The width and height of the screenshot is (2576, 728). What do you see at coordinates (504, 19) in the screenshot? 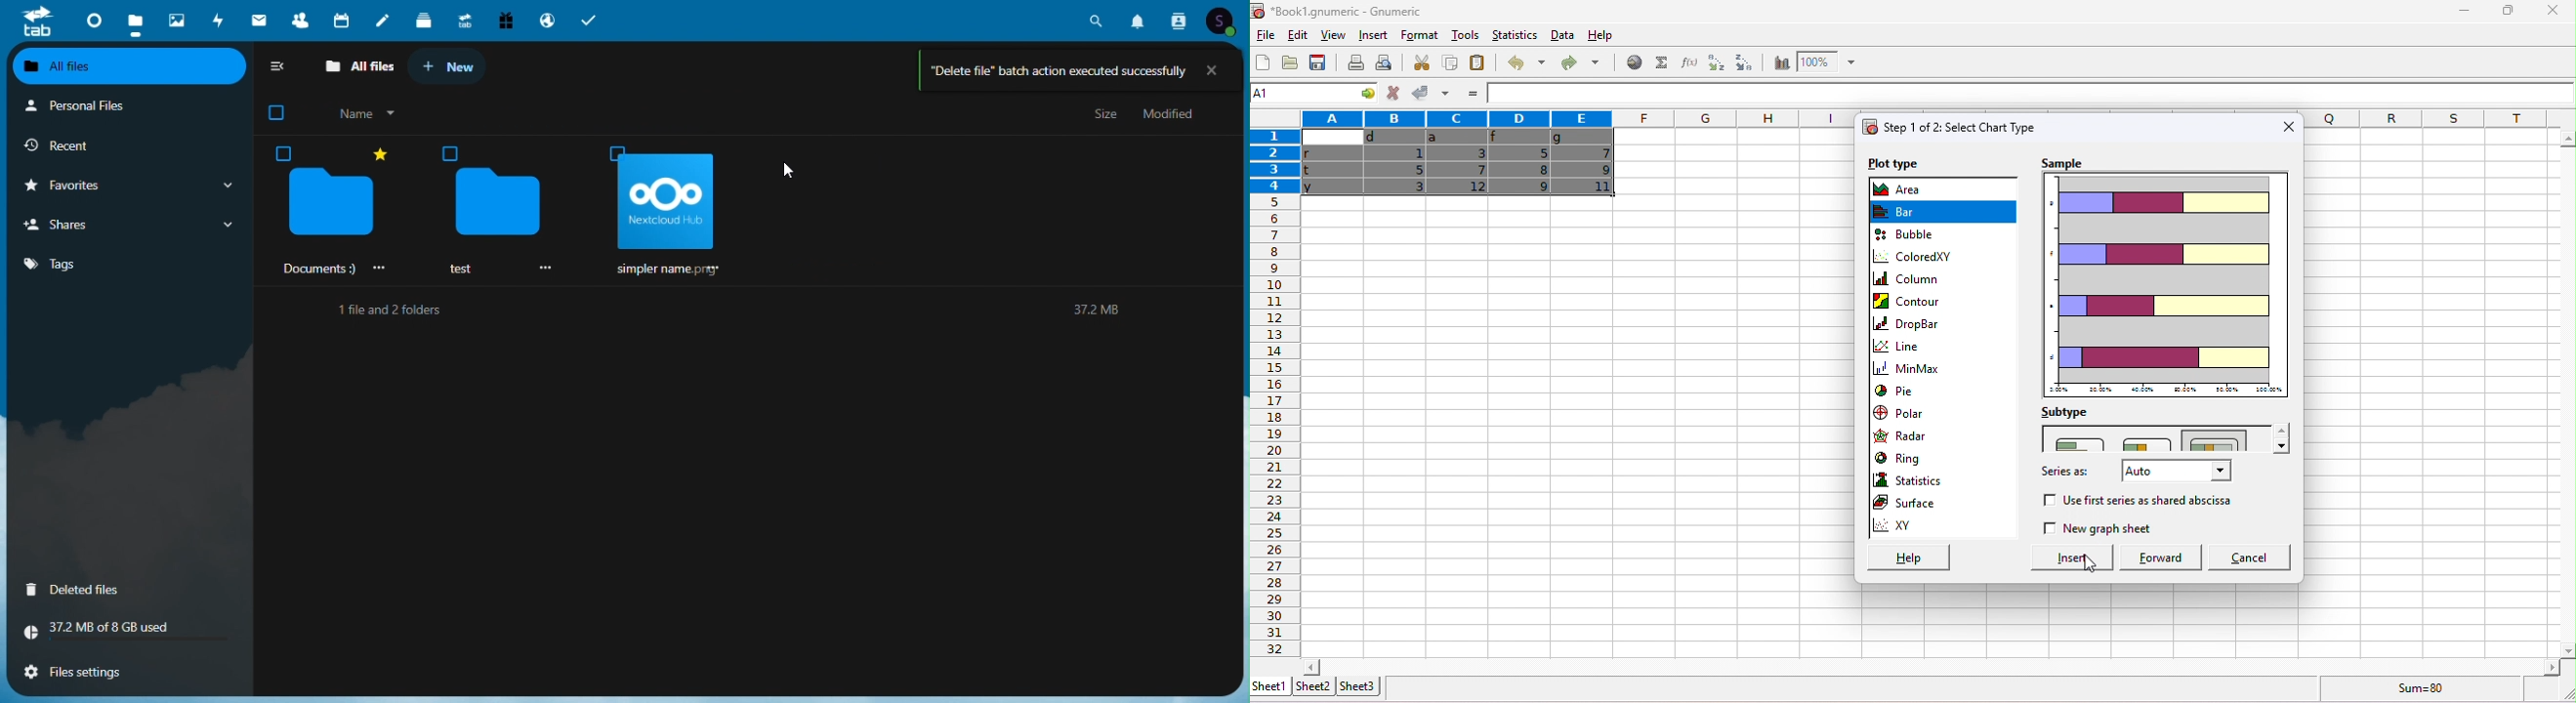
I see `Free trial` at bounding box center [504, 19].